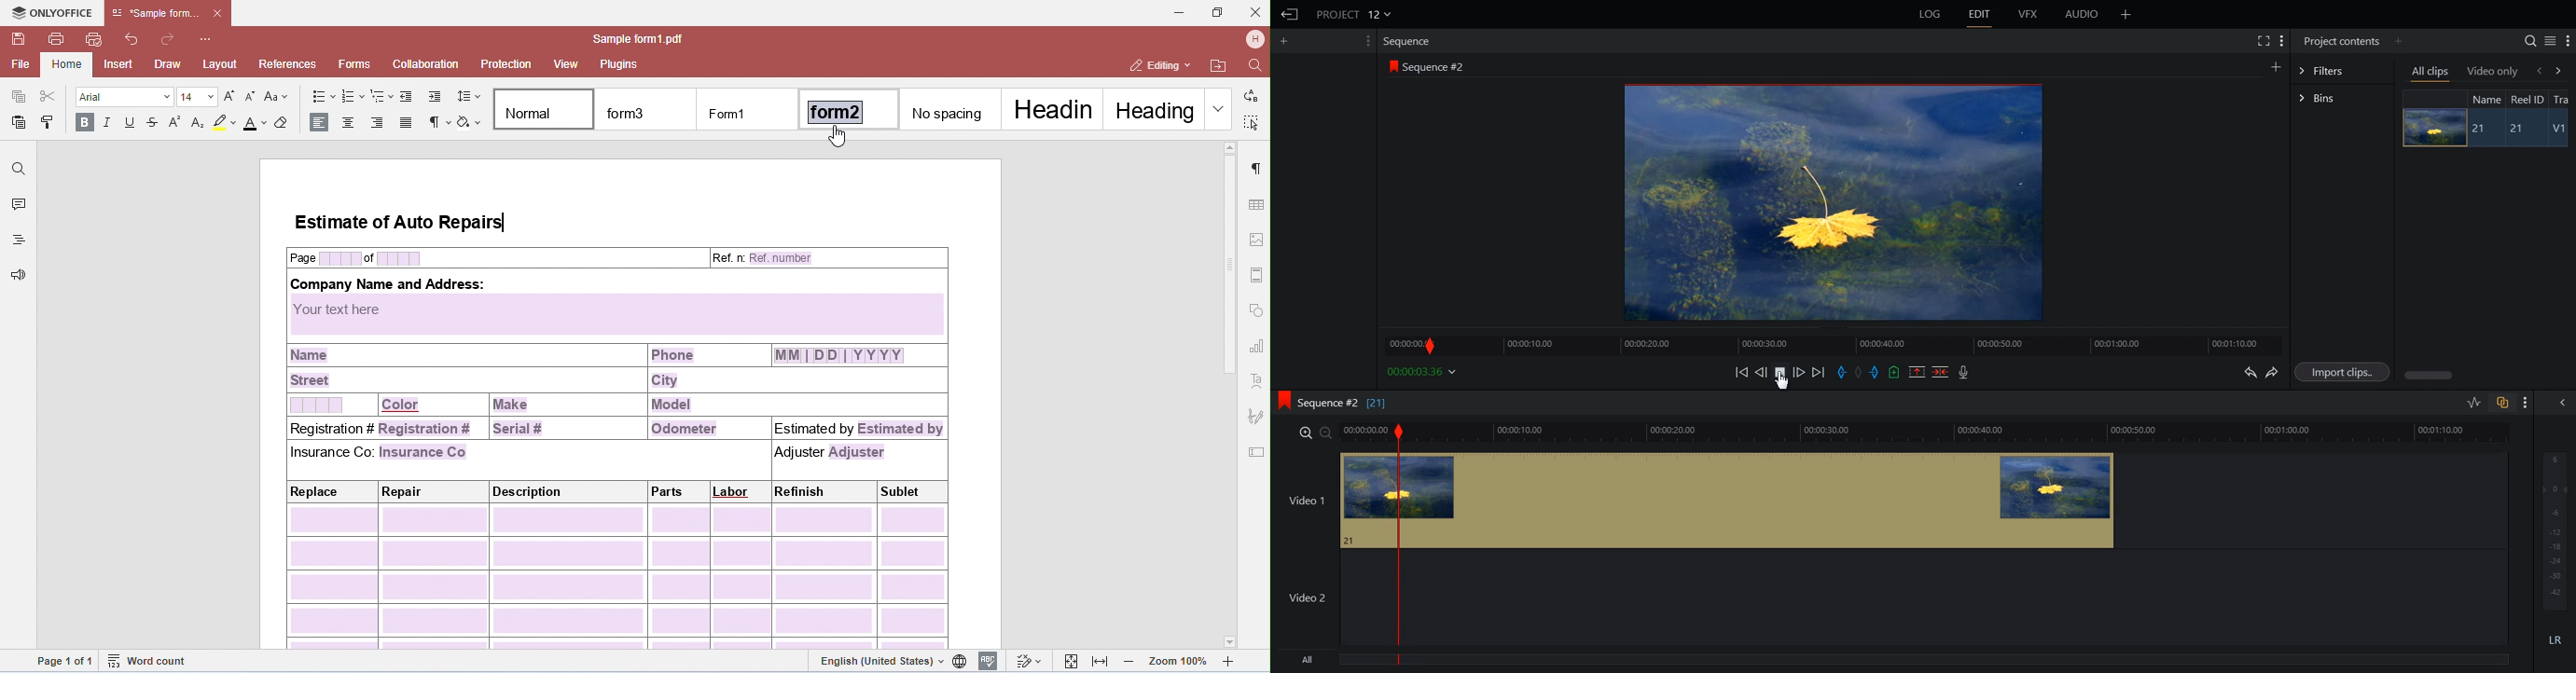 This screenshot has height=700, width=2576. What do you see at coordinates (1833, 341) in the screenshot?
I see `Timeline` at bounding box center [1833, 341].